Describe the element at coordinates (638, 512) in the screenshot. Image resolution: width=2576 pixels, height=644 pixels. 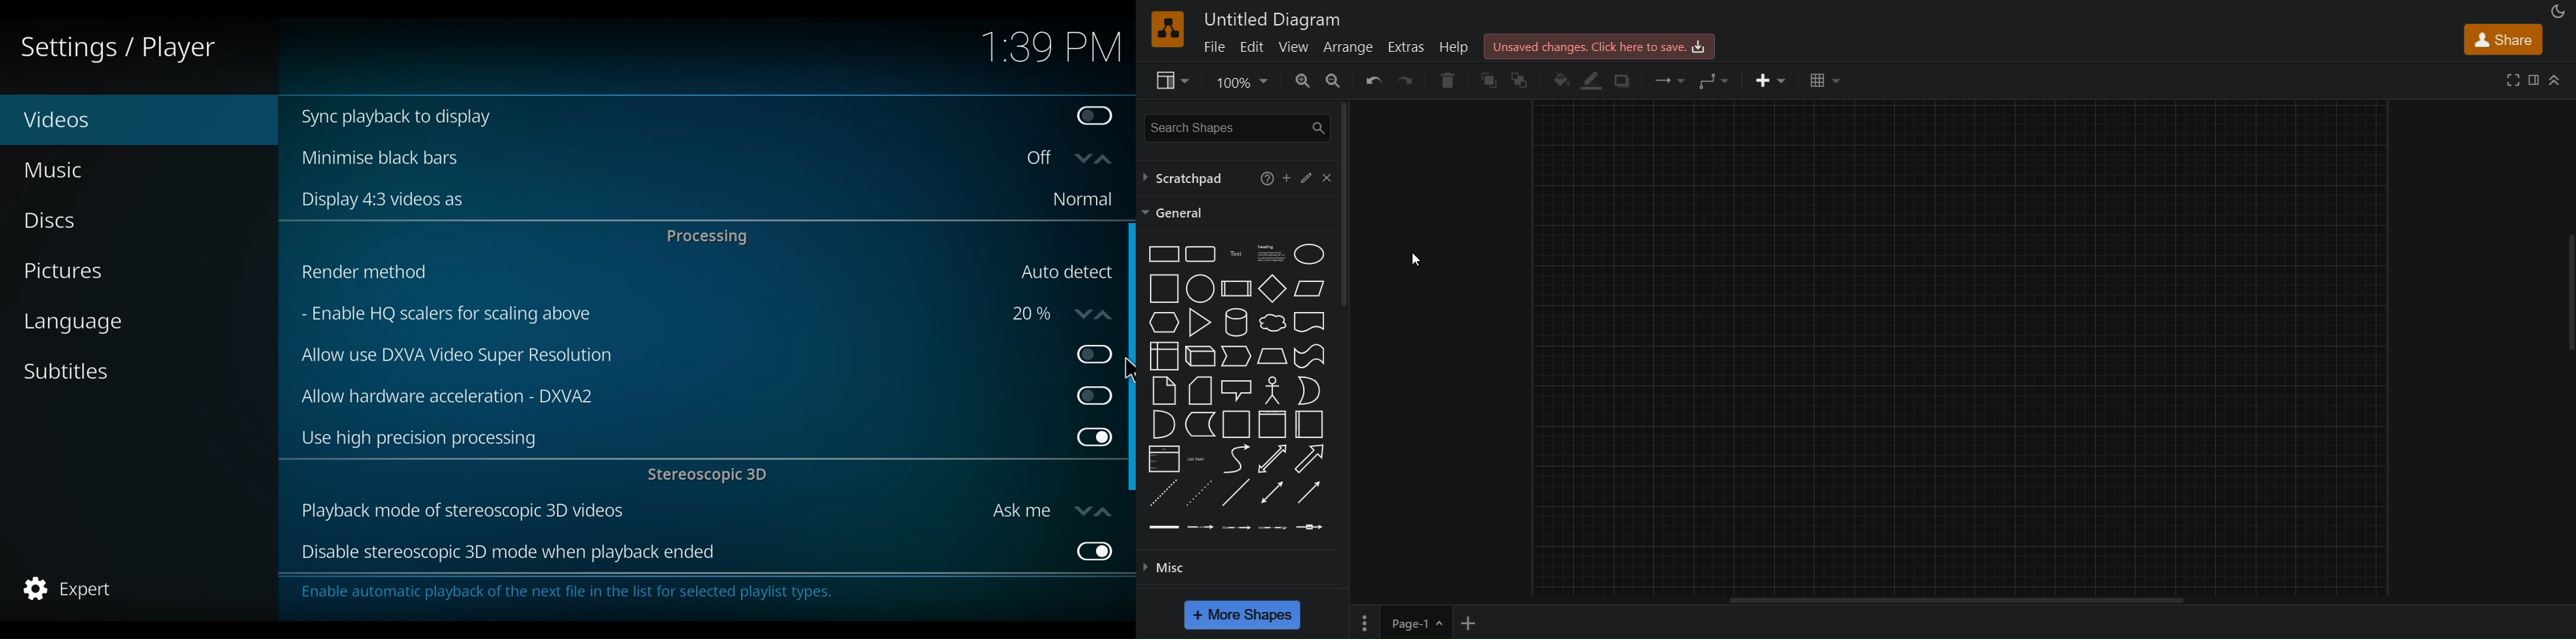
I see `Playback mode of stereoscopic 3D videos` at that location.